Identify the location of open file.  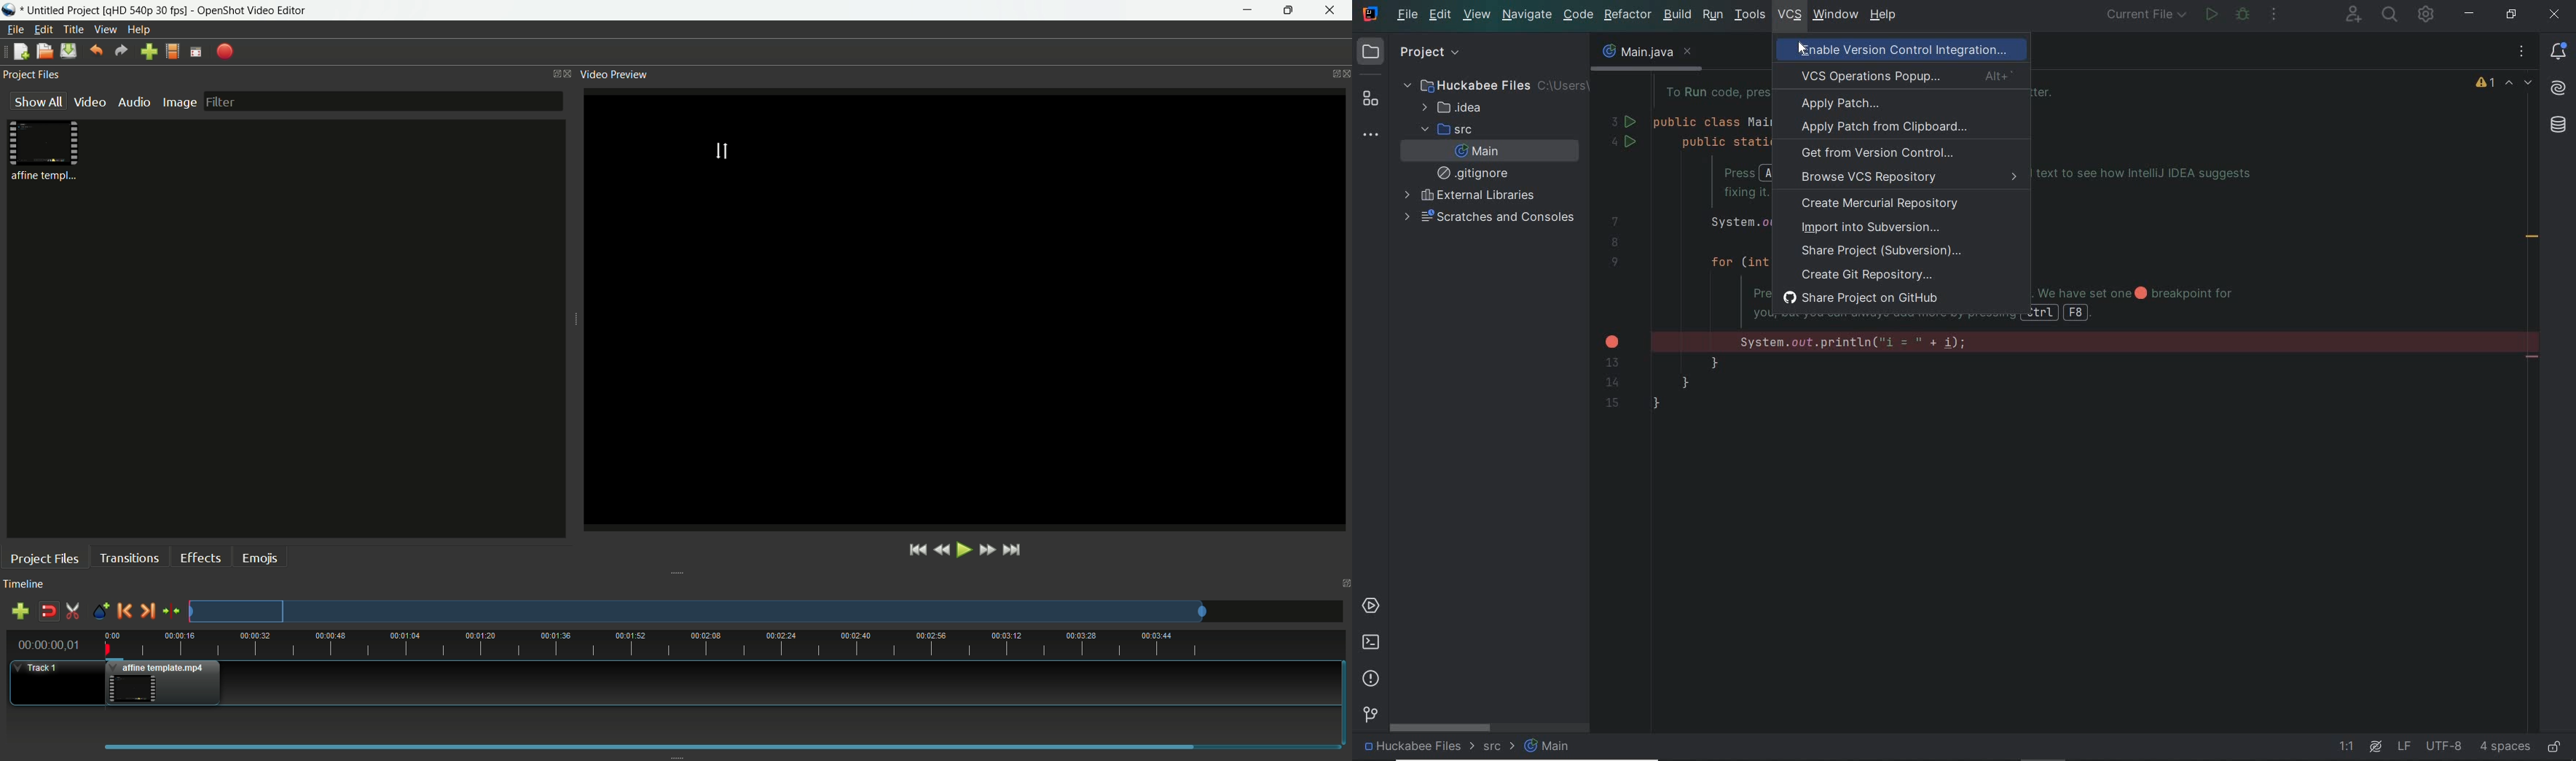
(43, 51).